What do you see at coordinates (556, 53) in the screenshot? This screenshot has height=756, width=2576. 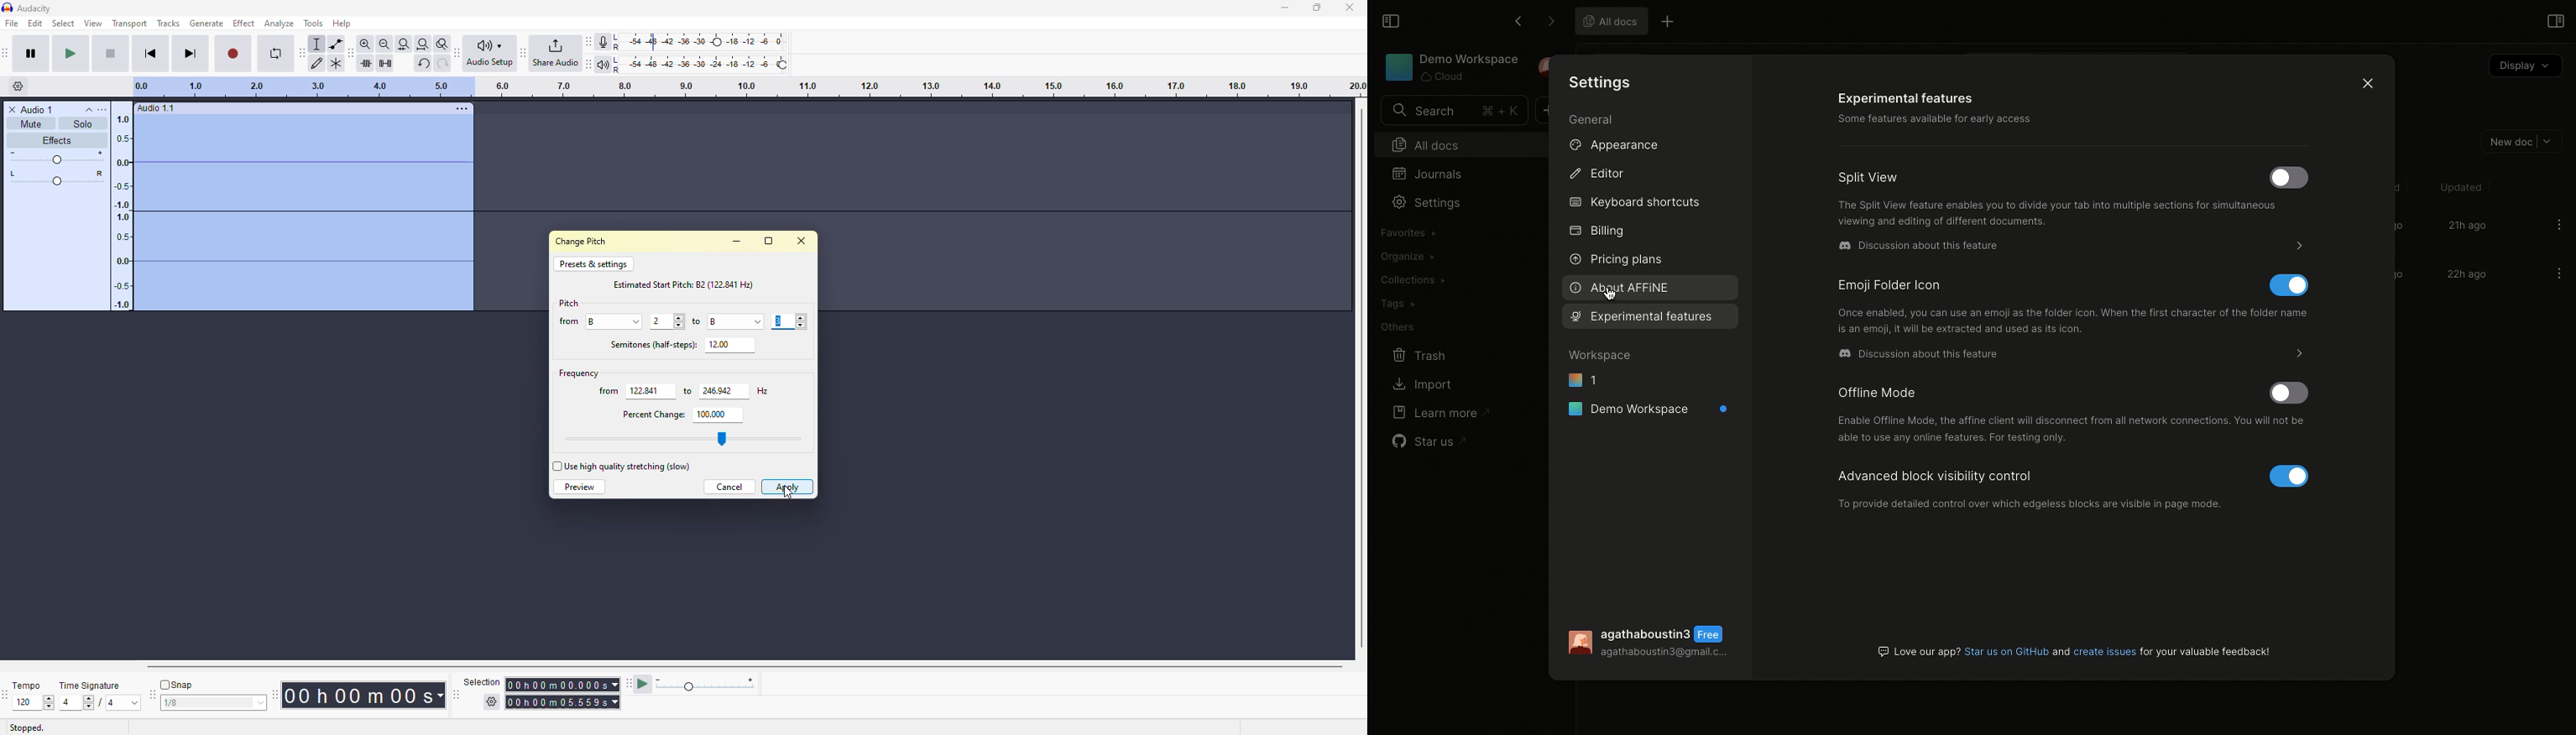 I see `share audio` at bounding box center [556, 53].